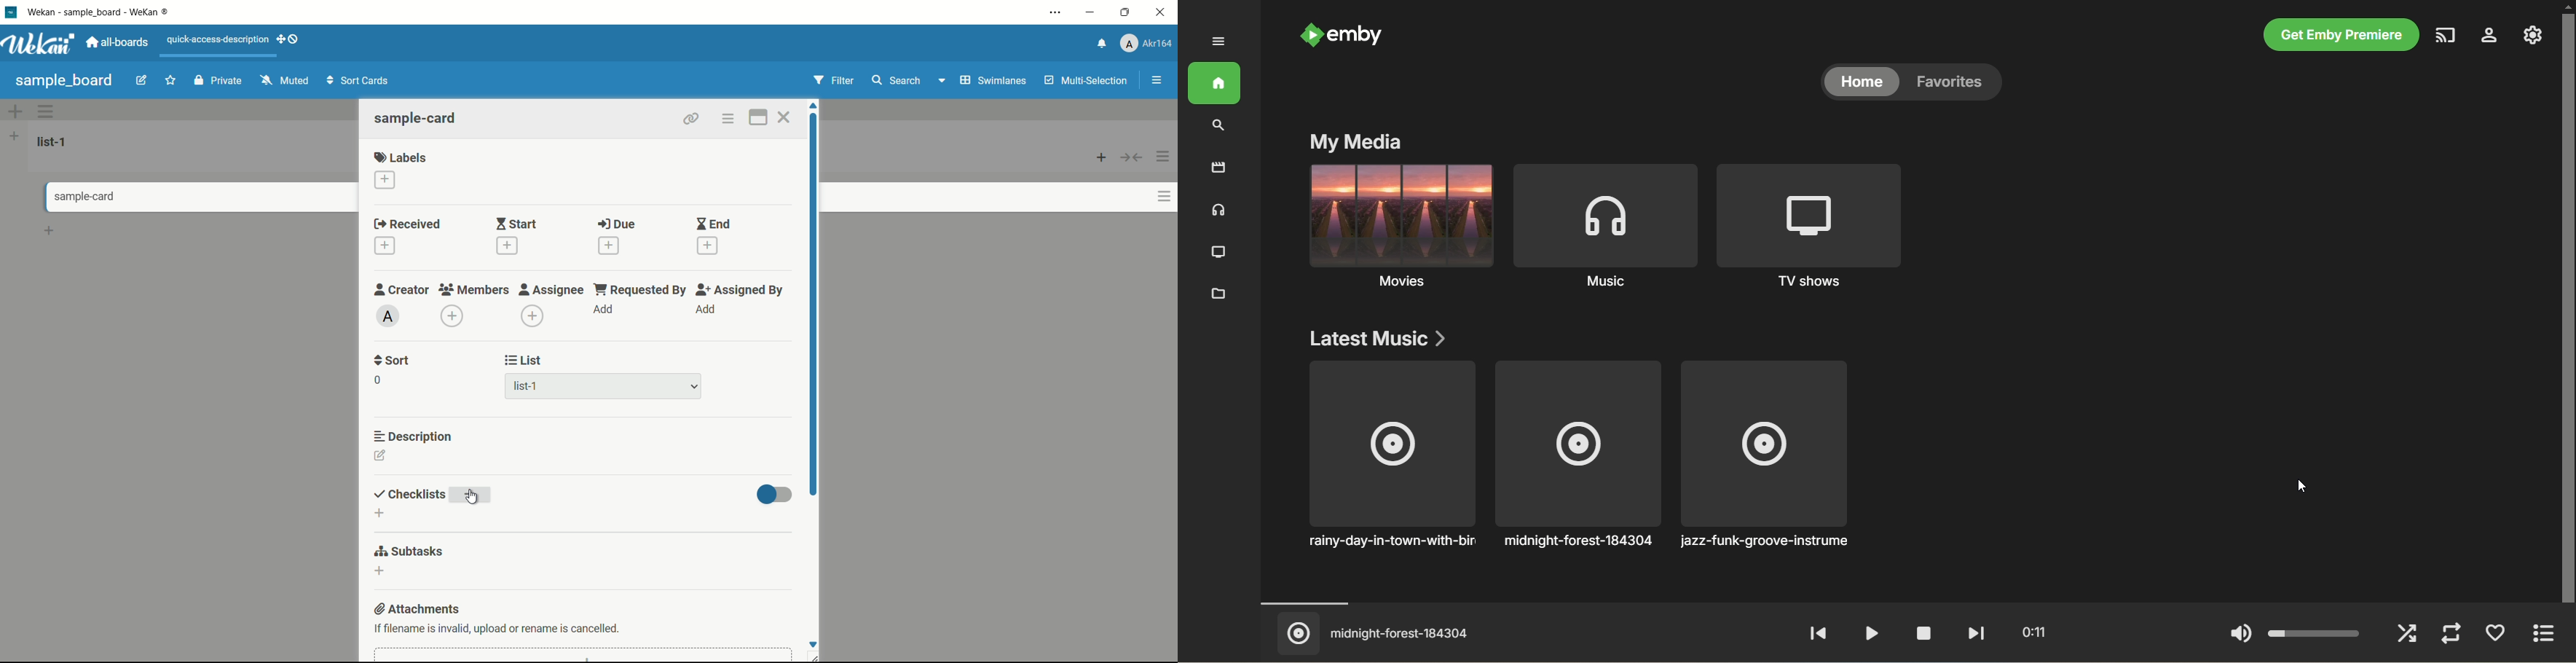  What do you see at coordinates (835, 81) in the screenshot?
I see `filter` at bounding box center [835, 81].